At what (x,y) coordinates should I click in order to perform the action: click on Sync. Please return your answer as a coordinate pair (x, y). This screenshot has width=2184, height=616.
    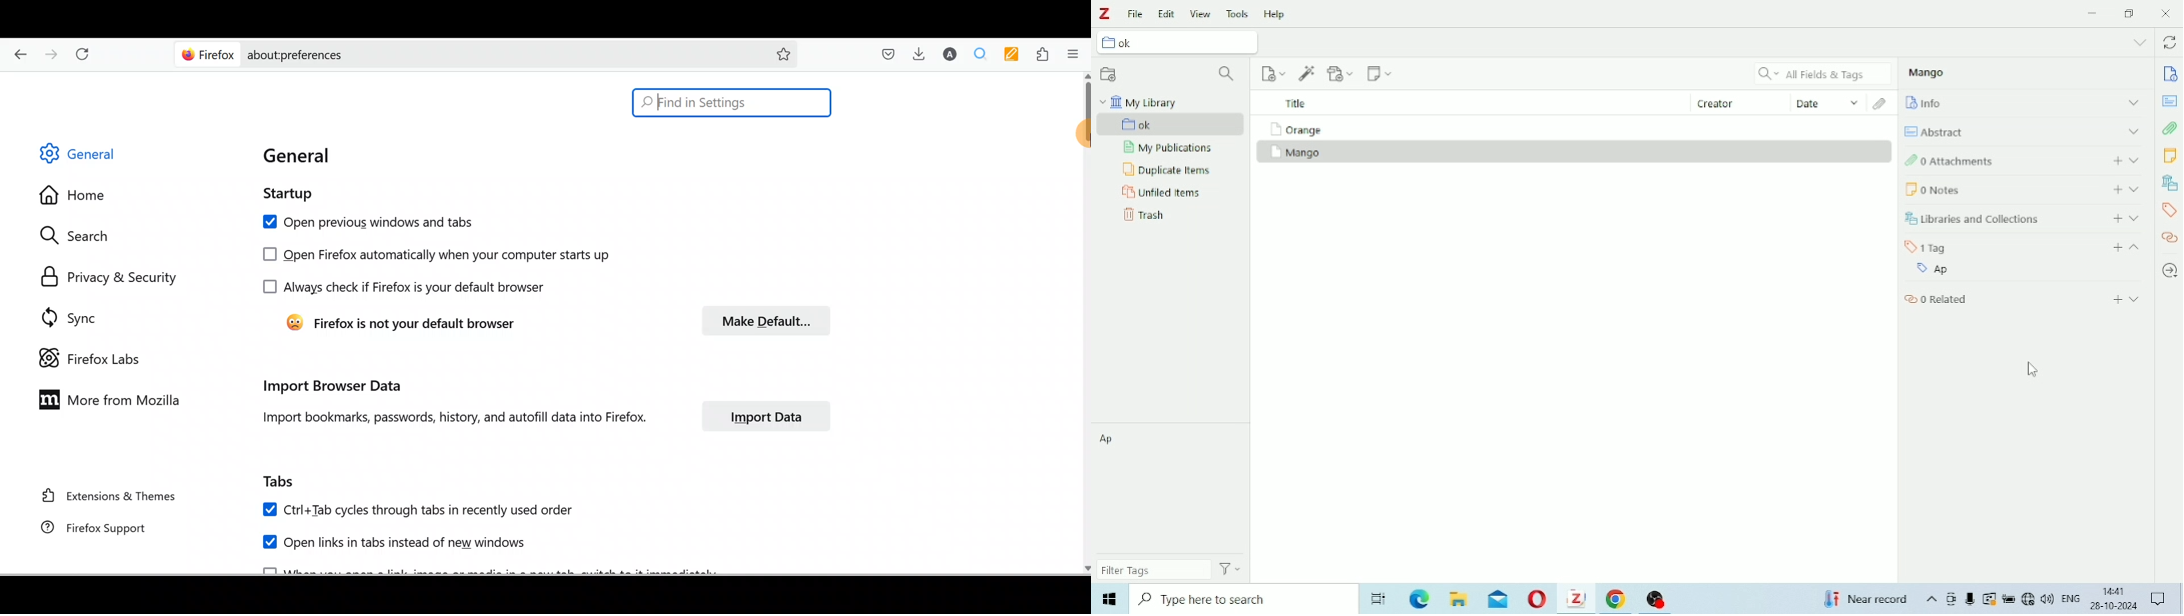
    Looking at the image, I should click on (2171, 43).